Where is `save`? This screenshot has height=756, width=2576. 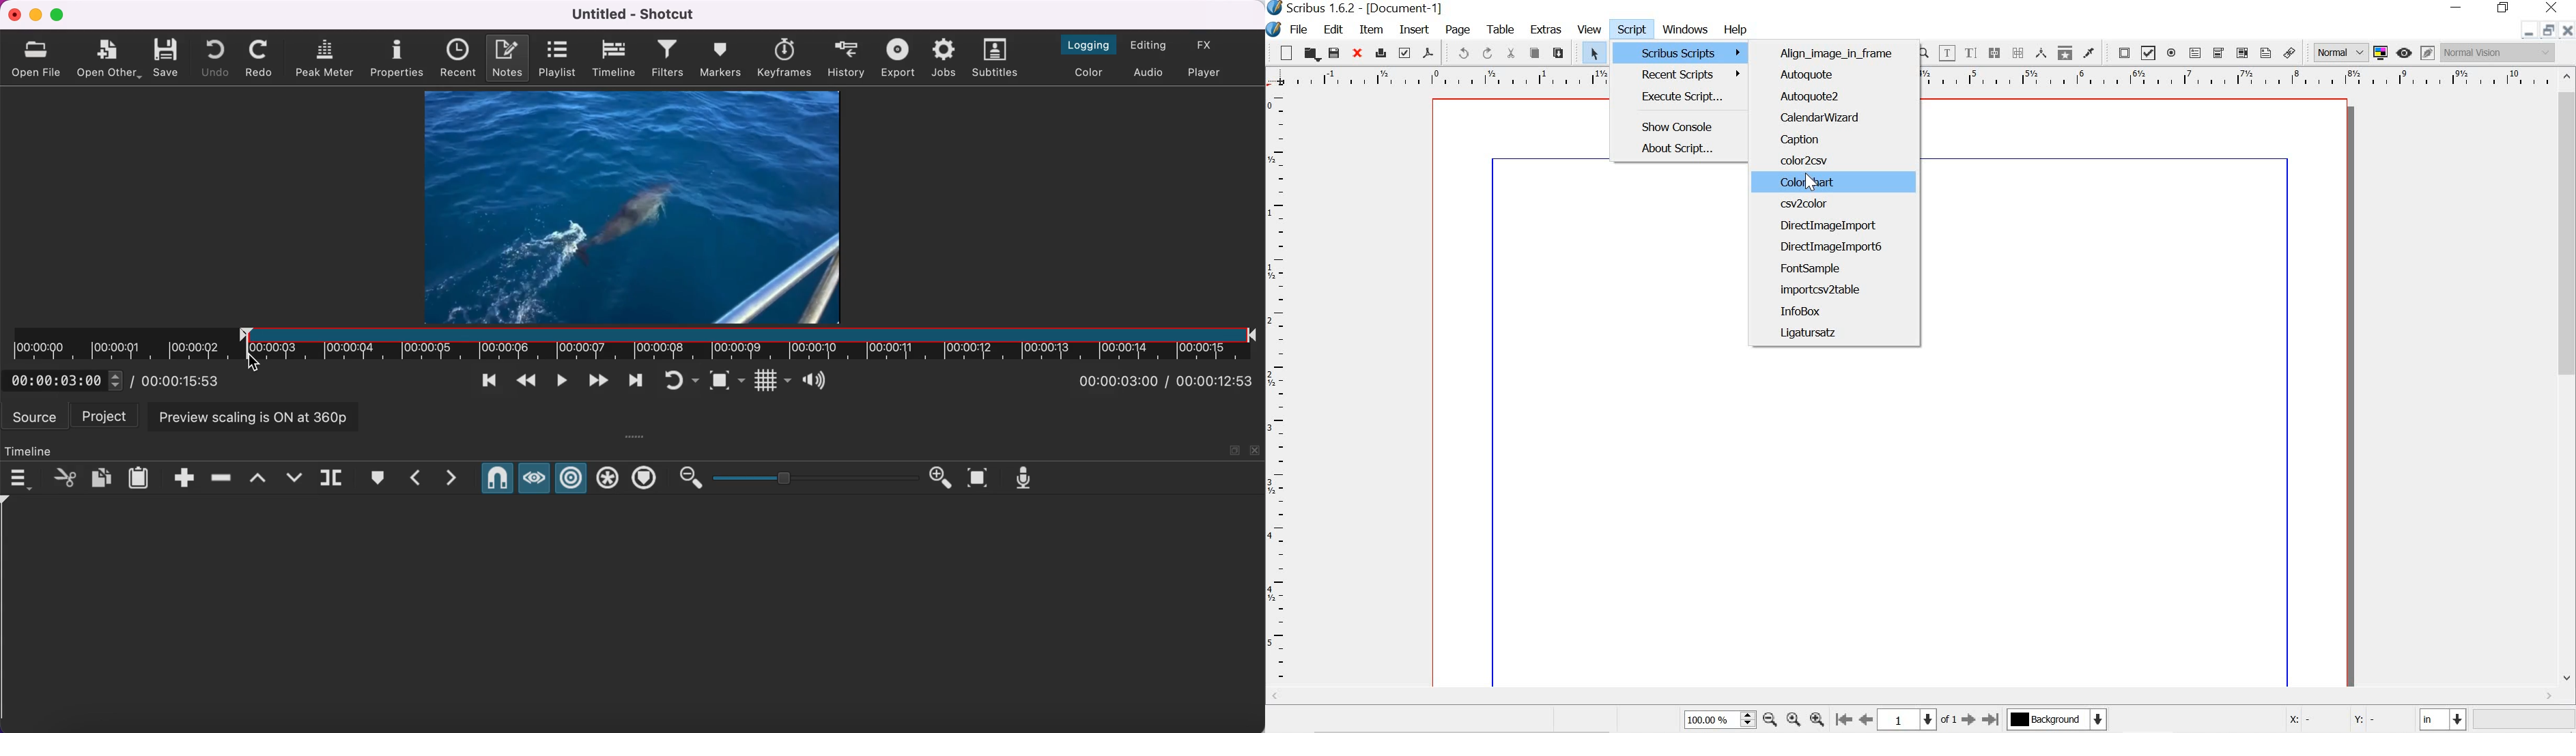
save is located at coordinates (169, 55).